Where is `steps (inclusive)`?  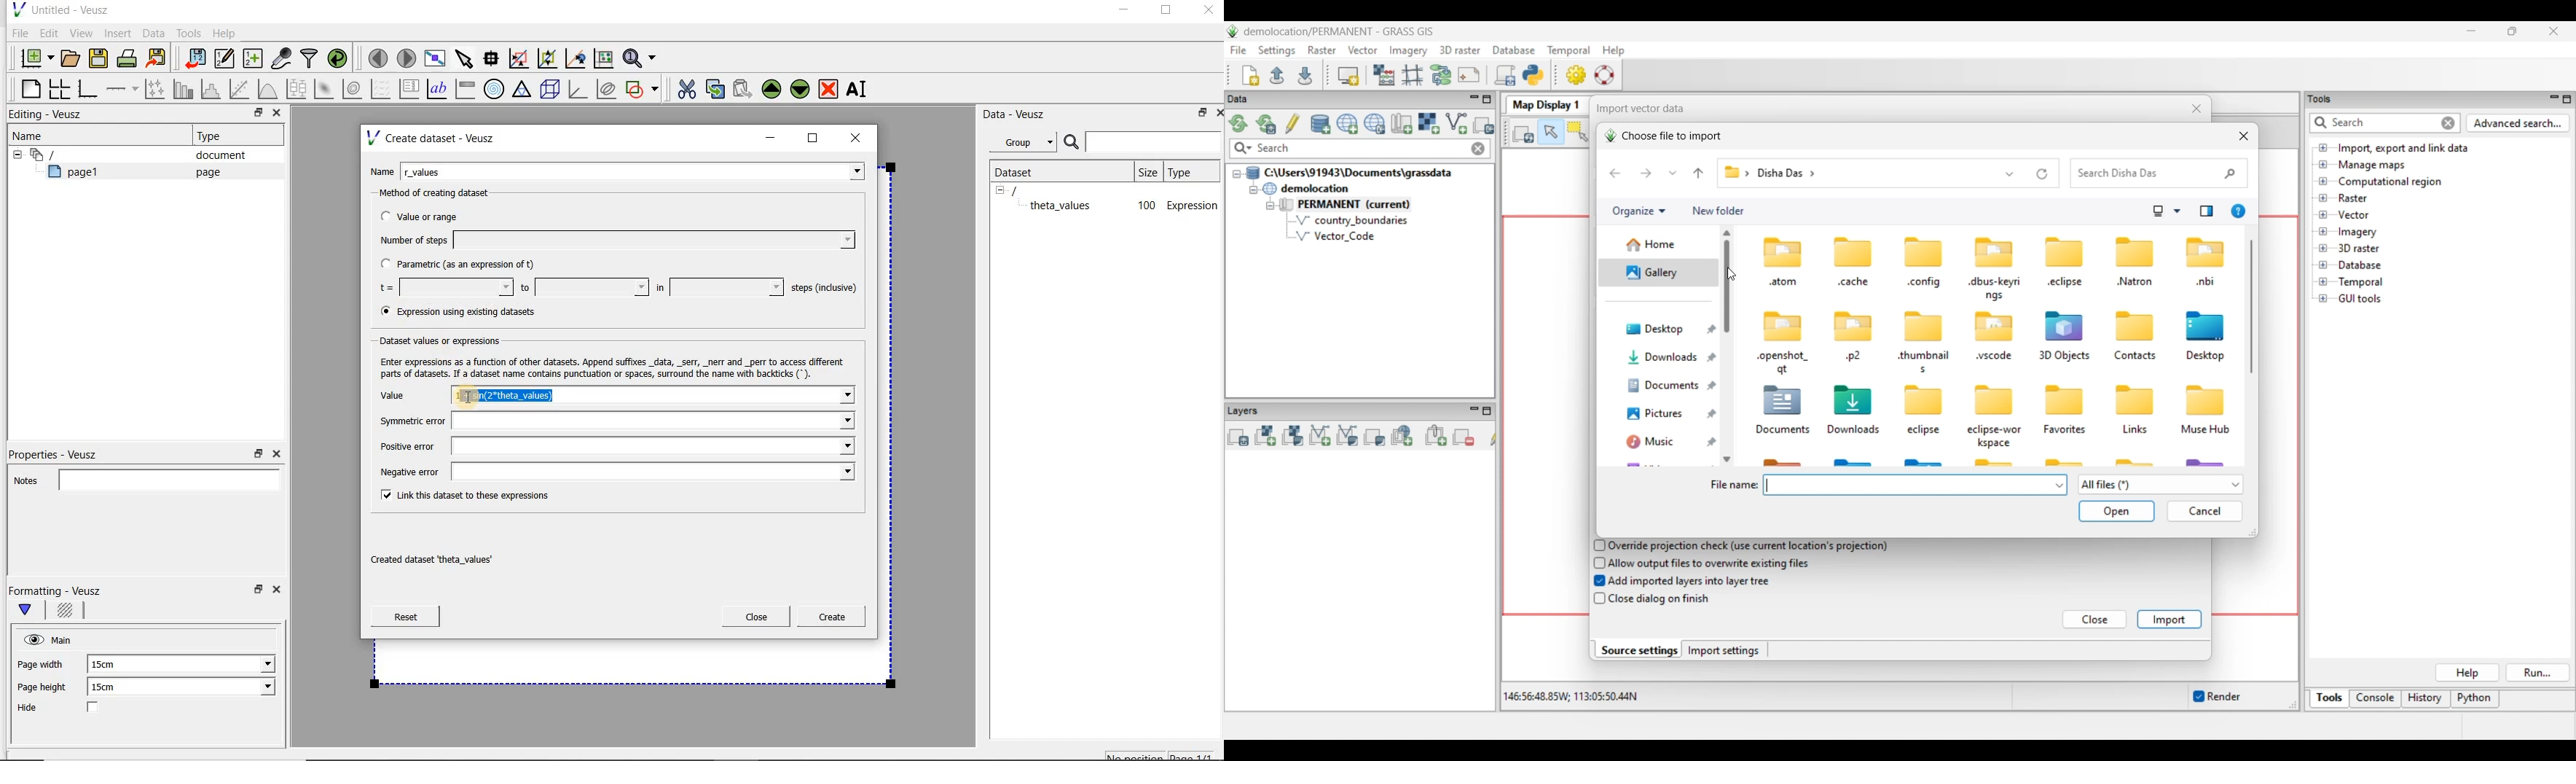 steps (inclusive) is located at coordinates (825, 289).